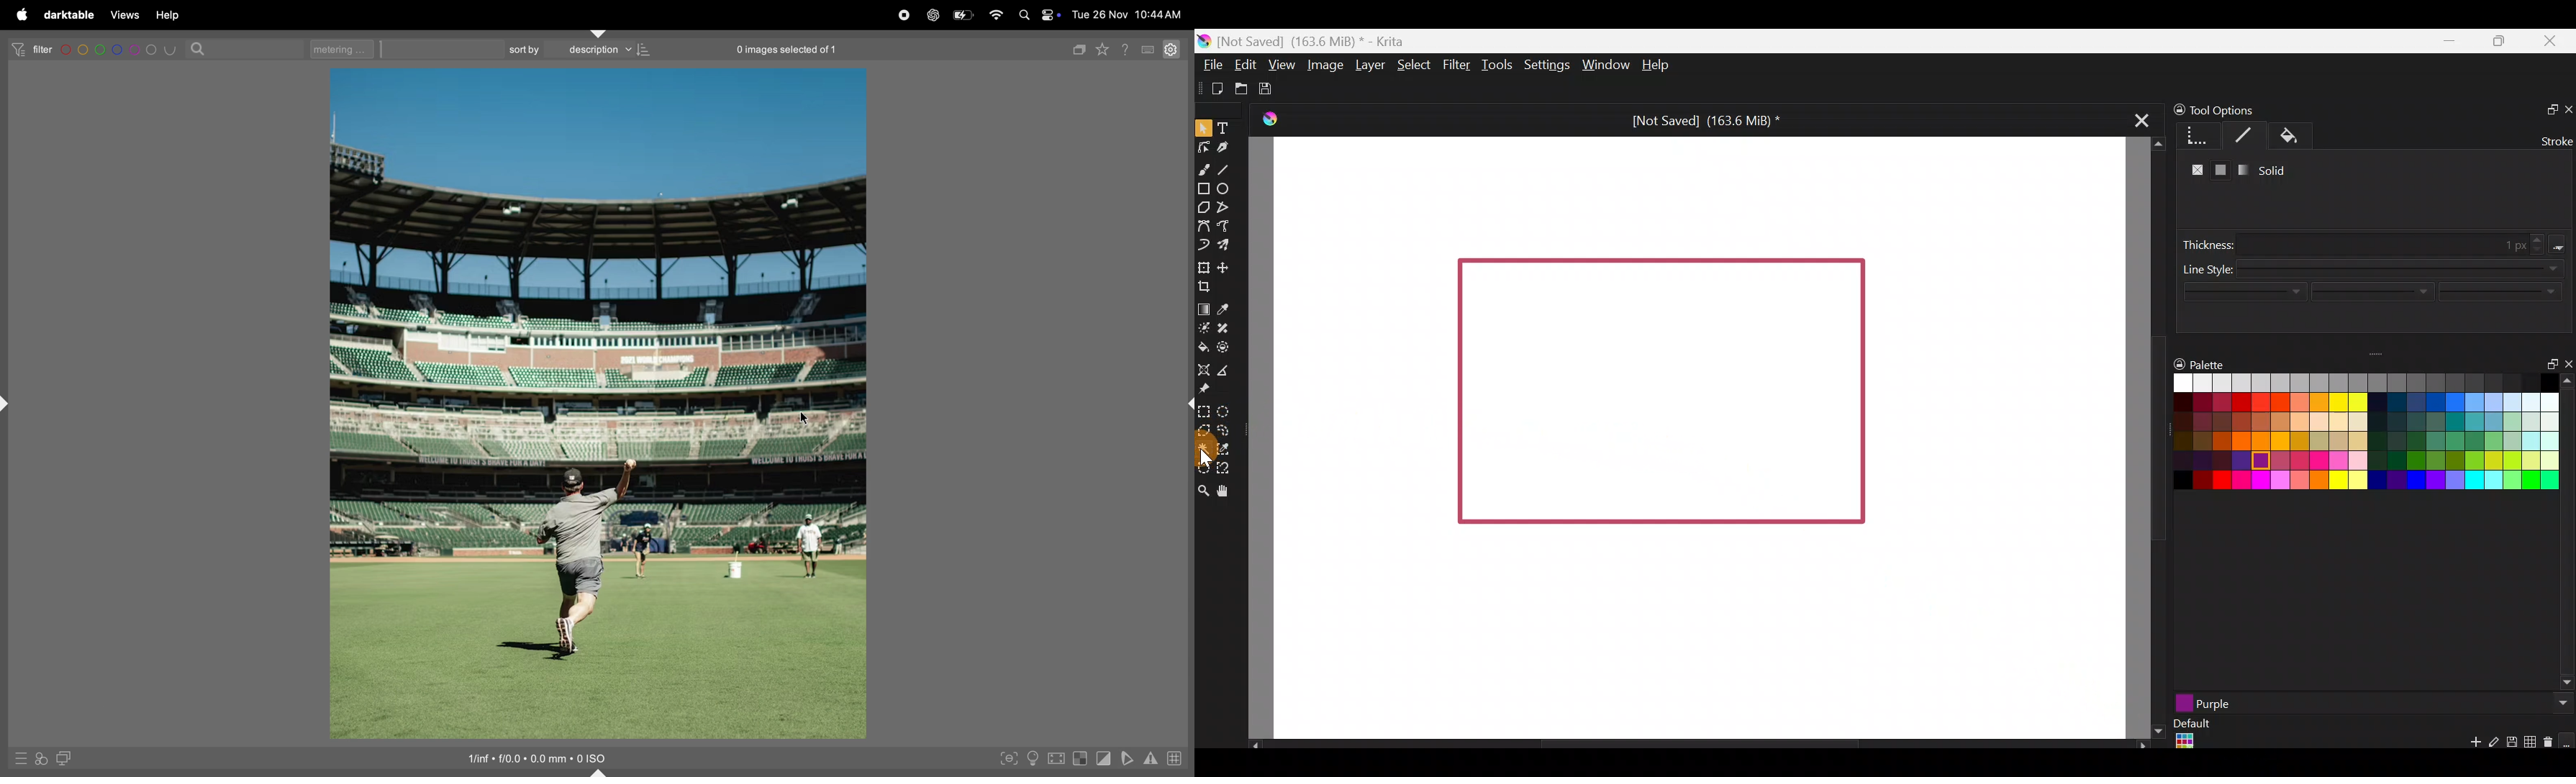  I want to click on sortby, so click(521, 50).